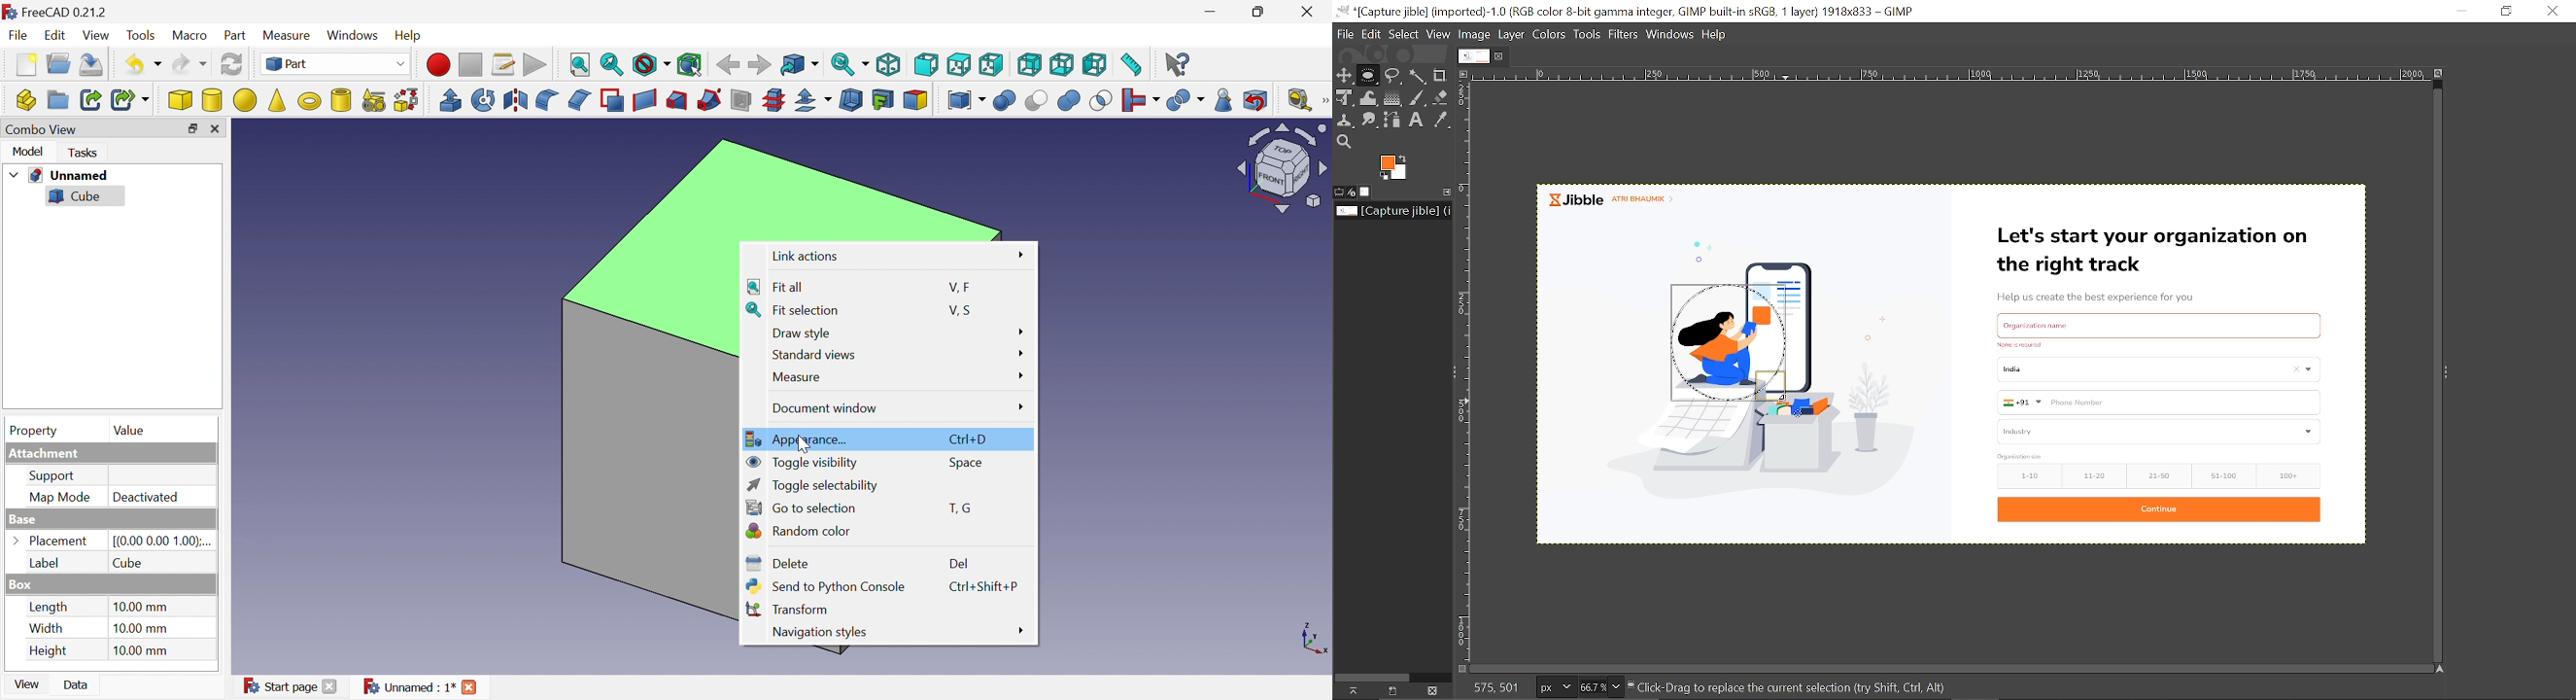 The width and height of the screenshot is (2576, 700). Describe the element at coordinates (964, 309) in the screenshot. I see `V, S` at that location.